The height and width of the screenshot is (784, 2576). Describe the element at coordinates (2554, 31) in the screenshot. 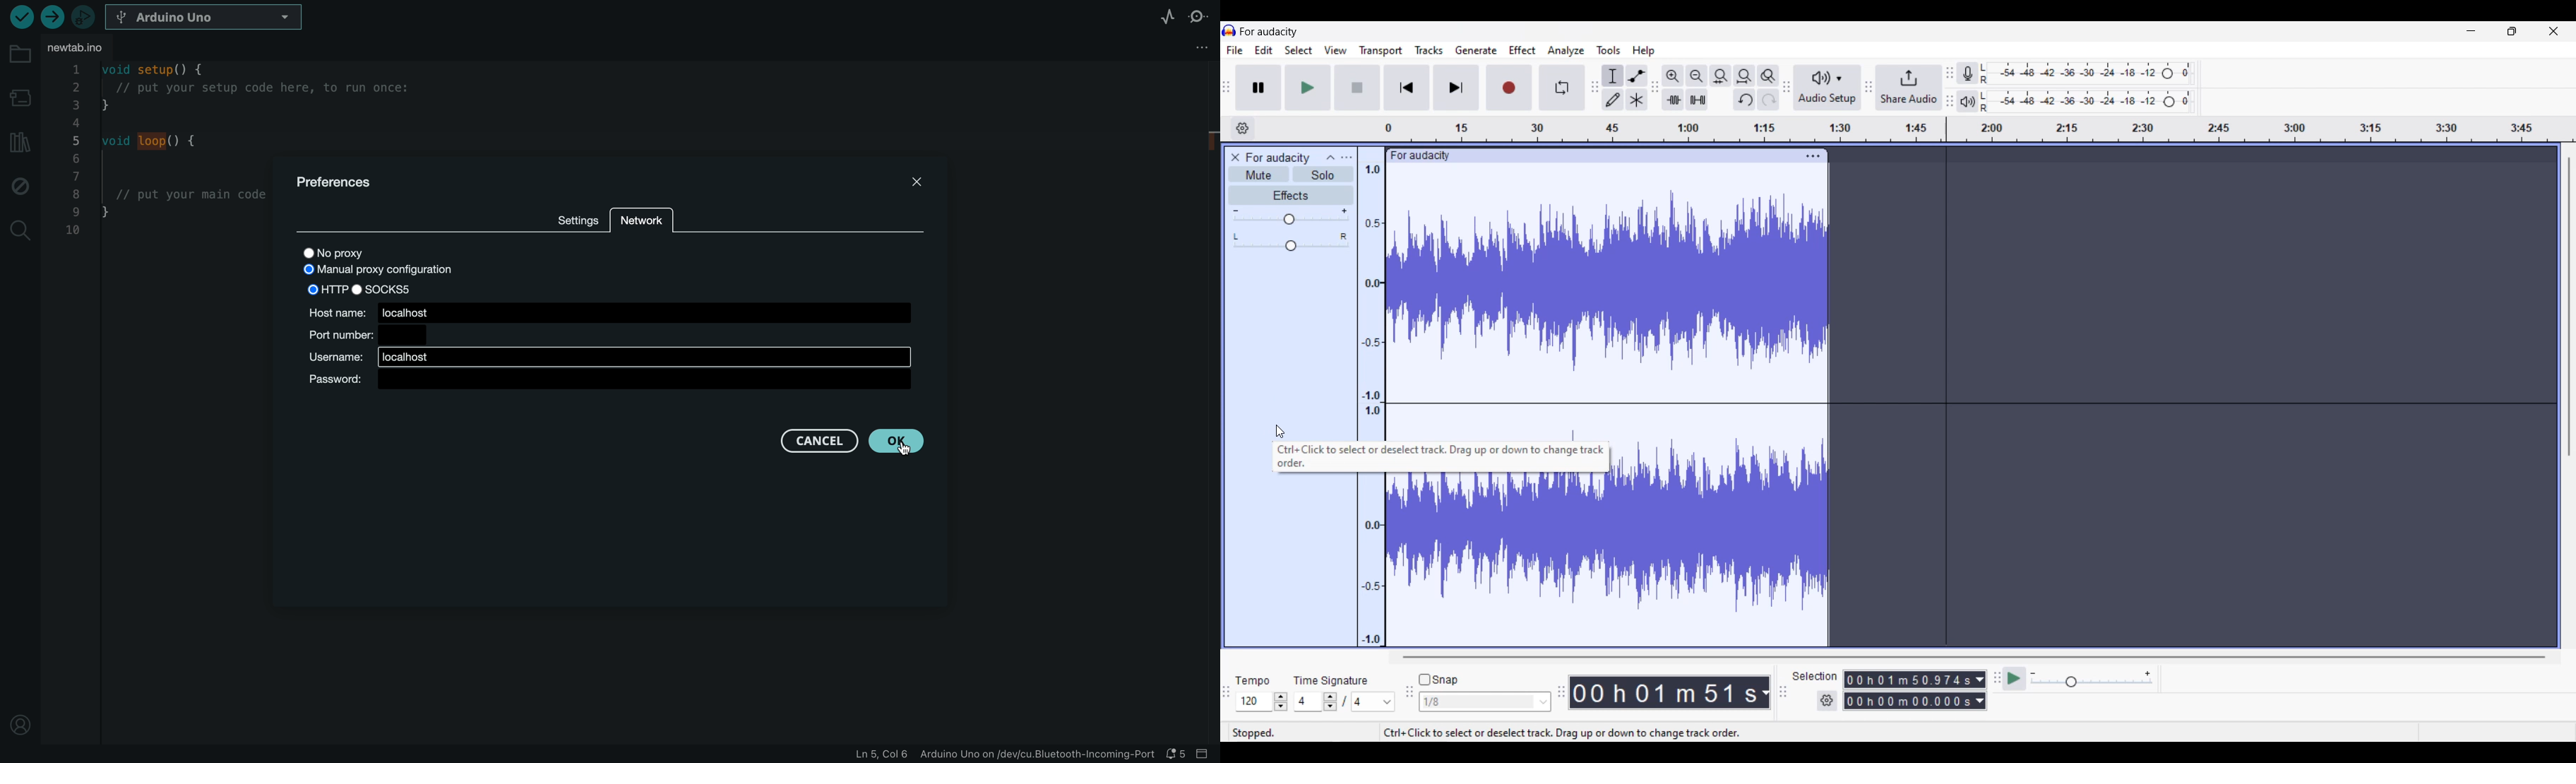

I see `Close interface` at that location.